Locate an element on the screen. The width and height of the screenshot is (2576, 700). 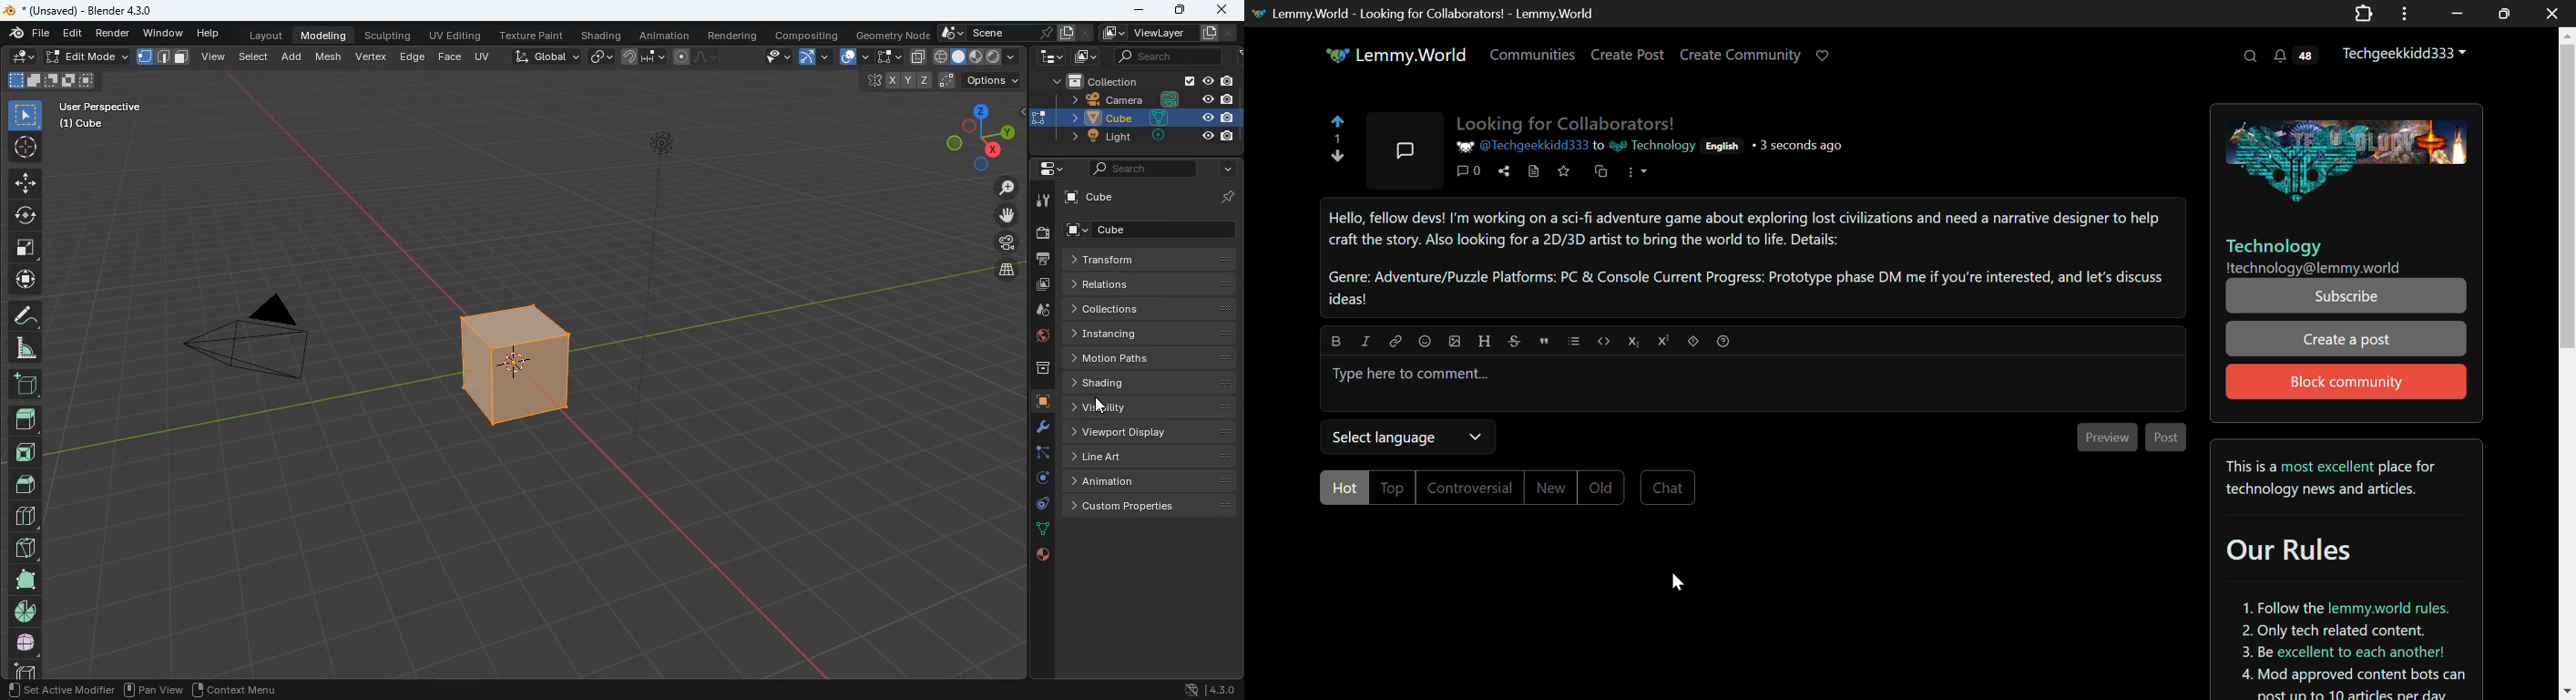
Old is located at coordinates (1603, 487).